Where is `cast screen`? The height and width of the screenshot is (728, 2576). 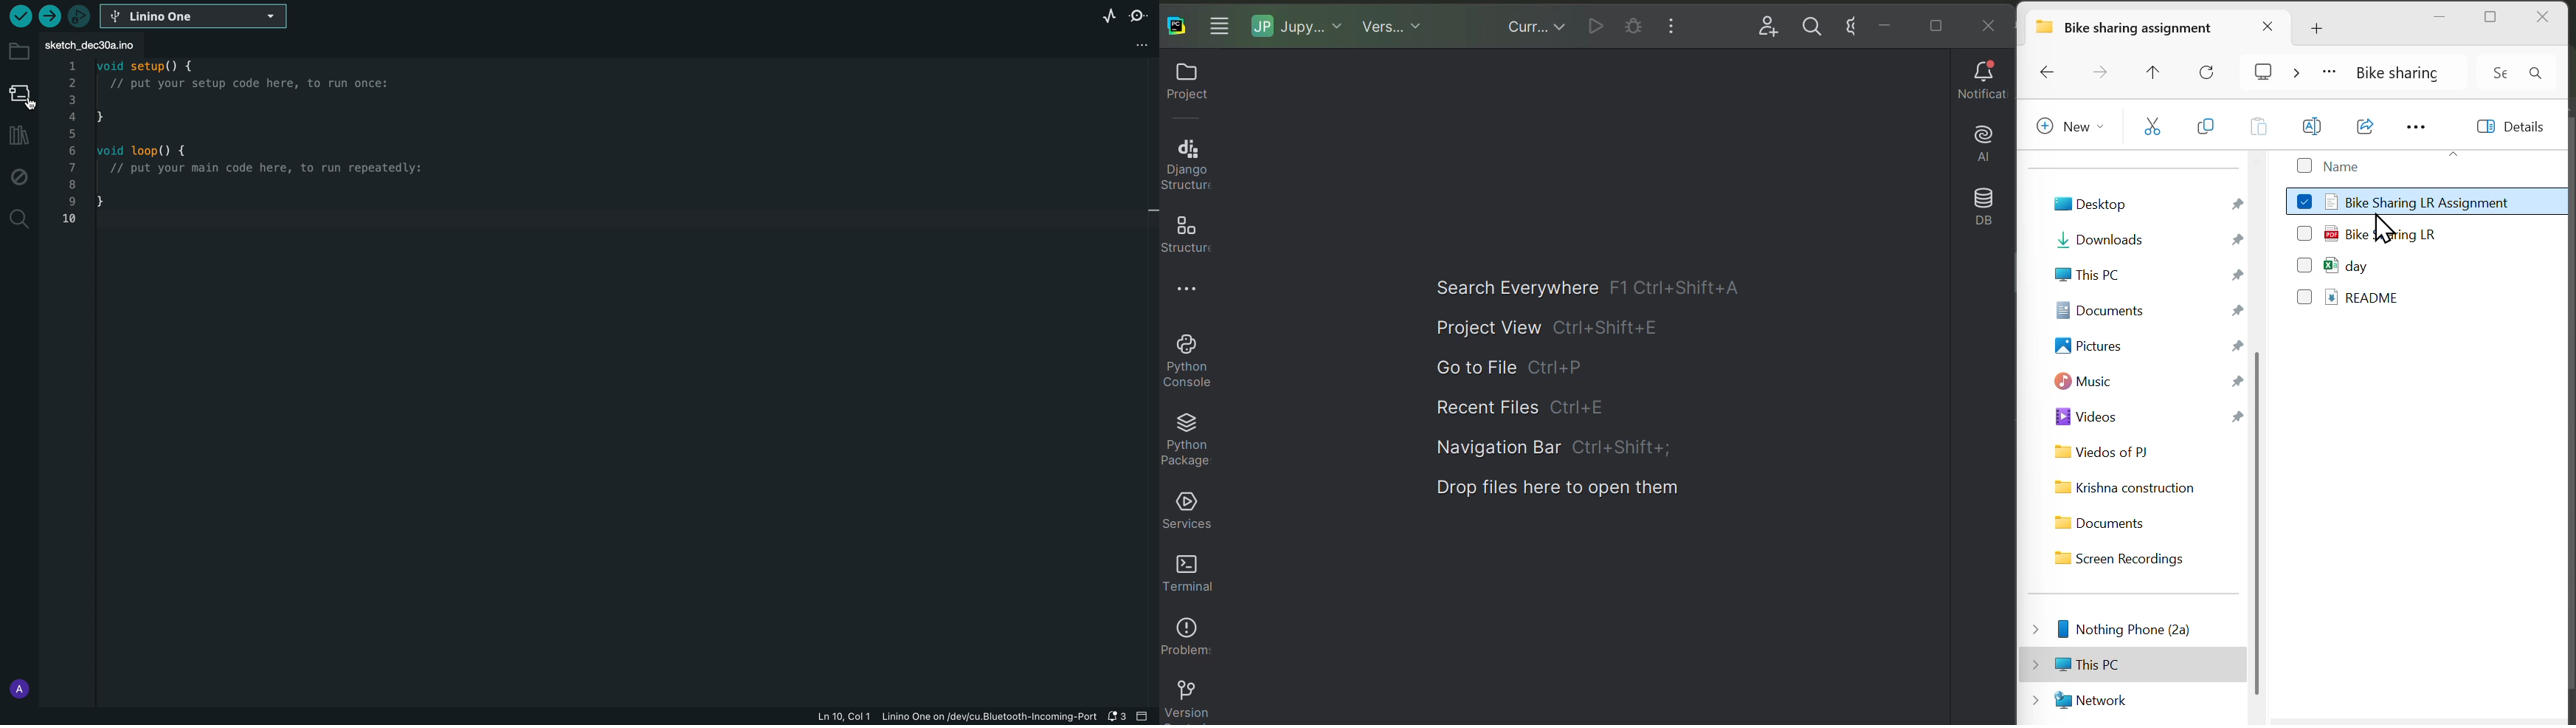 cast screen is located at coordinates (2274, 74).